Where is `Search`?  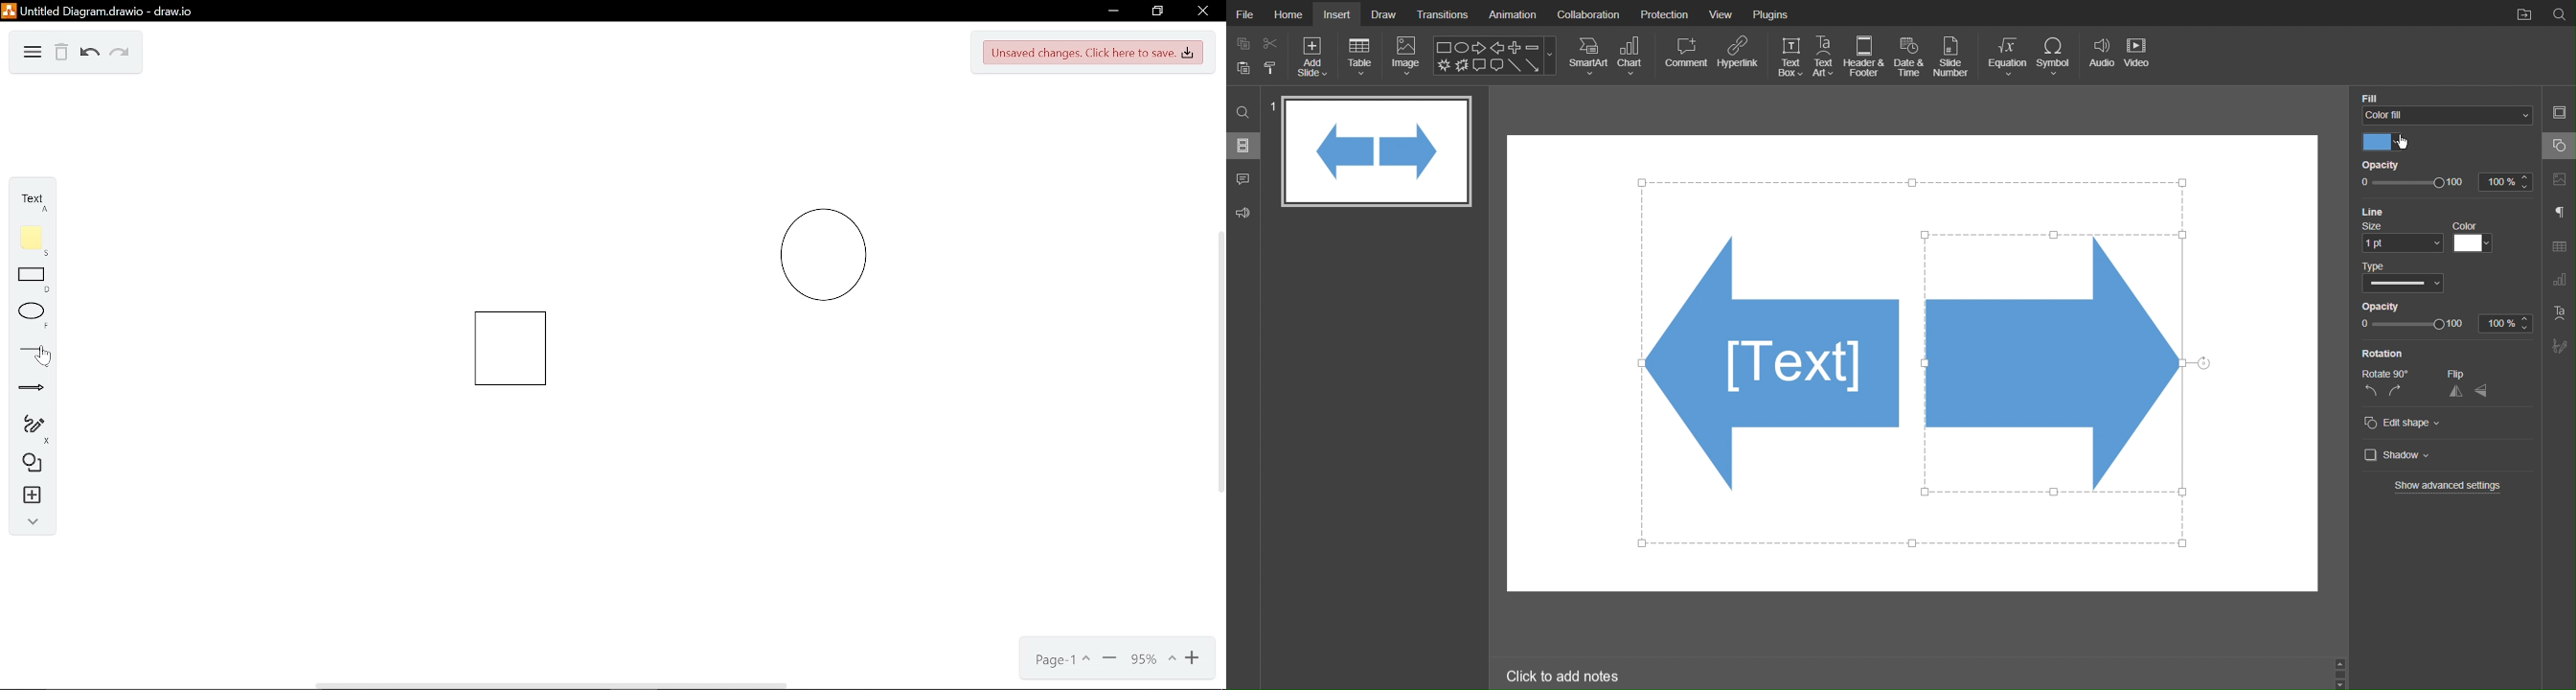 Search is located at coordinates (1242, 114).